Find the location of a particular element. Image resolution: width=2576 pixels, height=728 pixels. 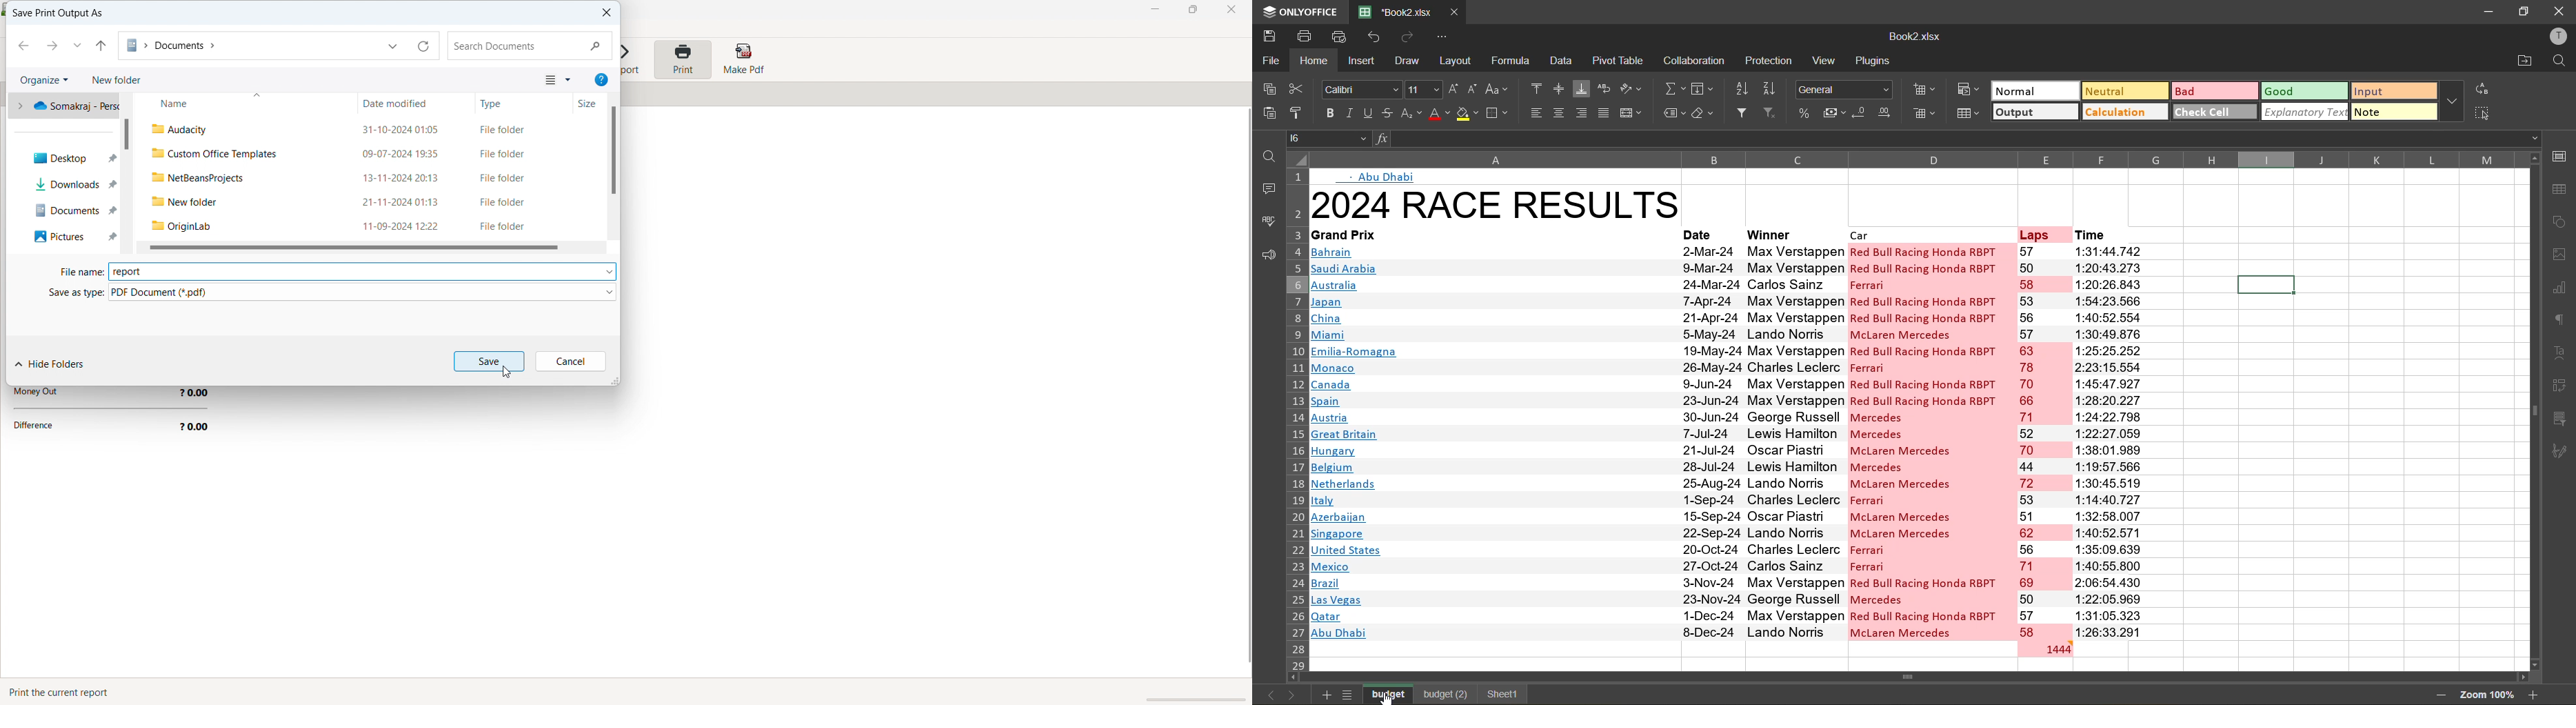

zoom out is located at coordinates (2436, 695).